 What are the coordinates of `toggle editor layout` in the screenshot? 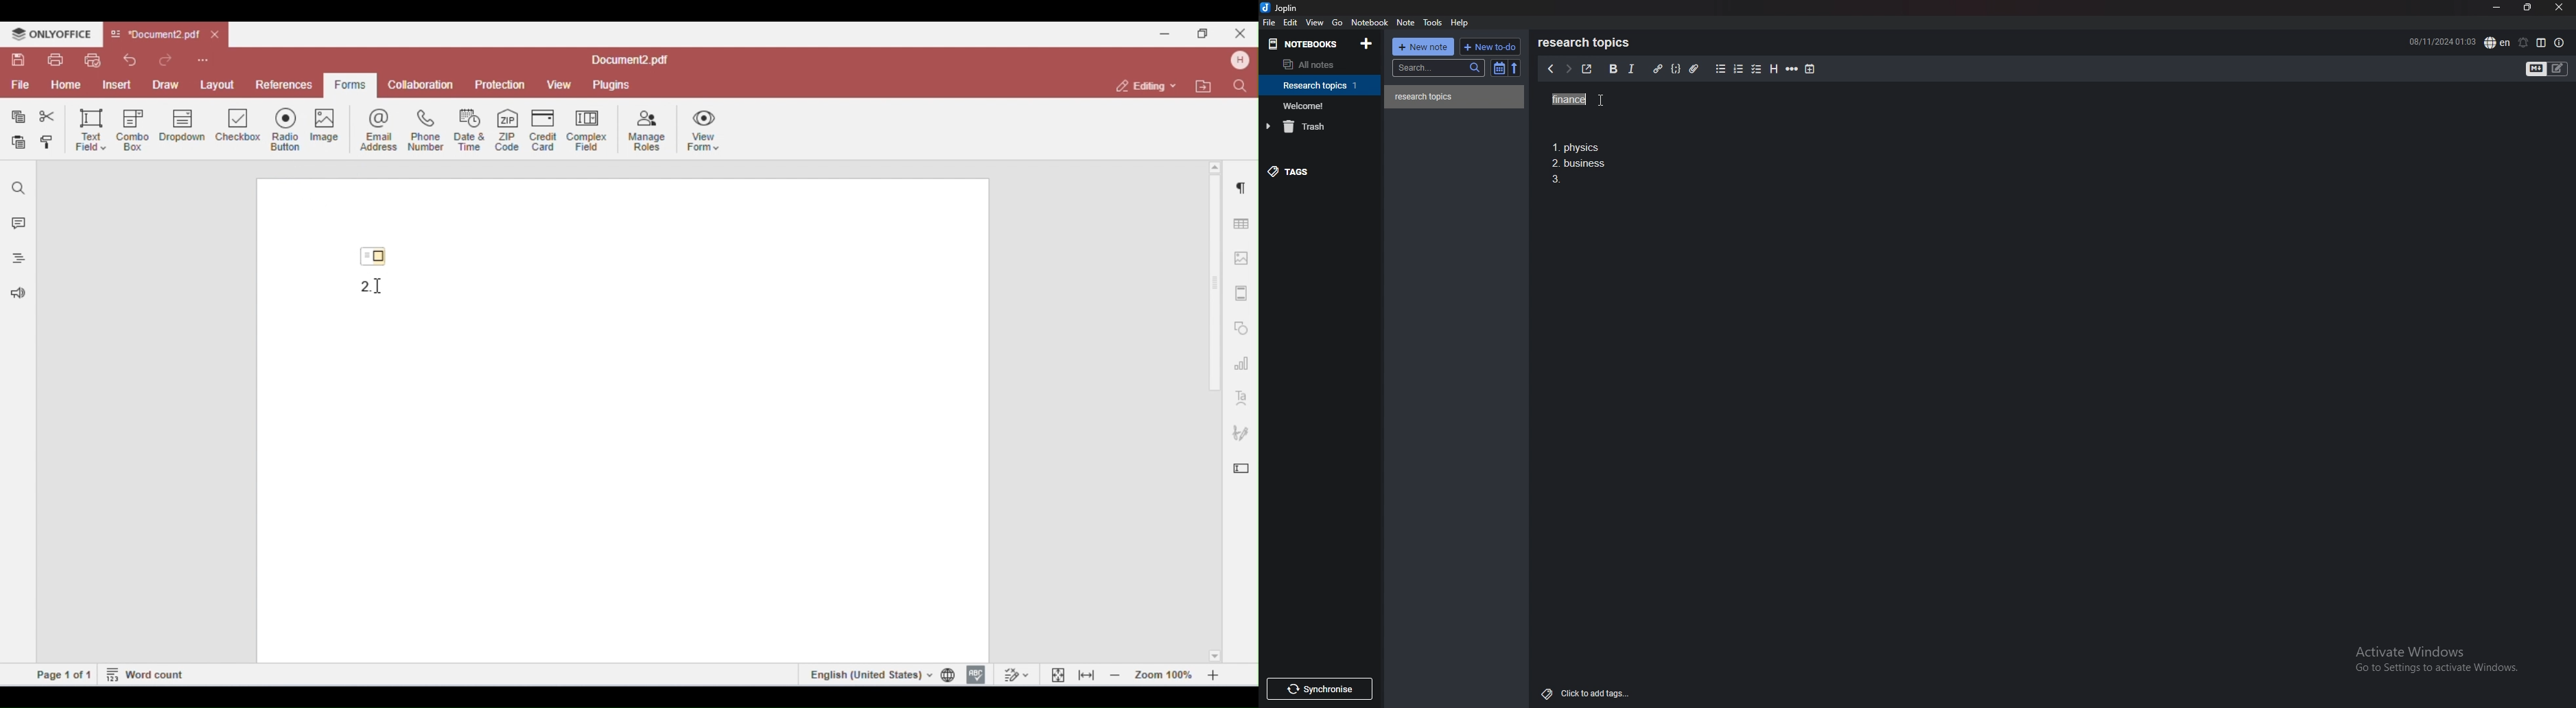 It's located at (2541, 43).